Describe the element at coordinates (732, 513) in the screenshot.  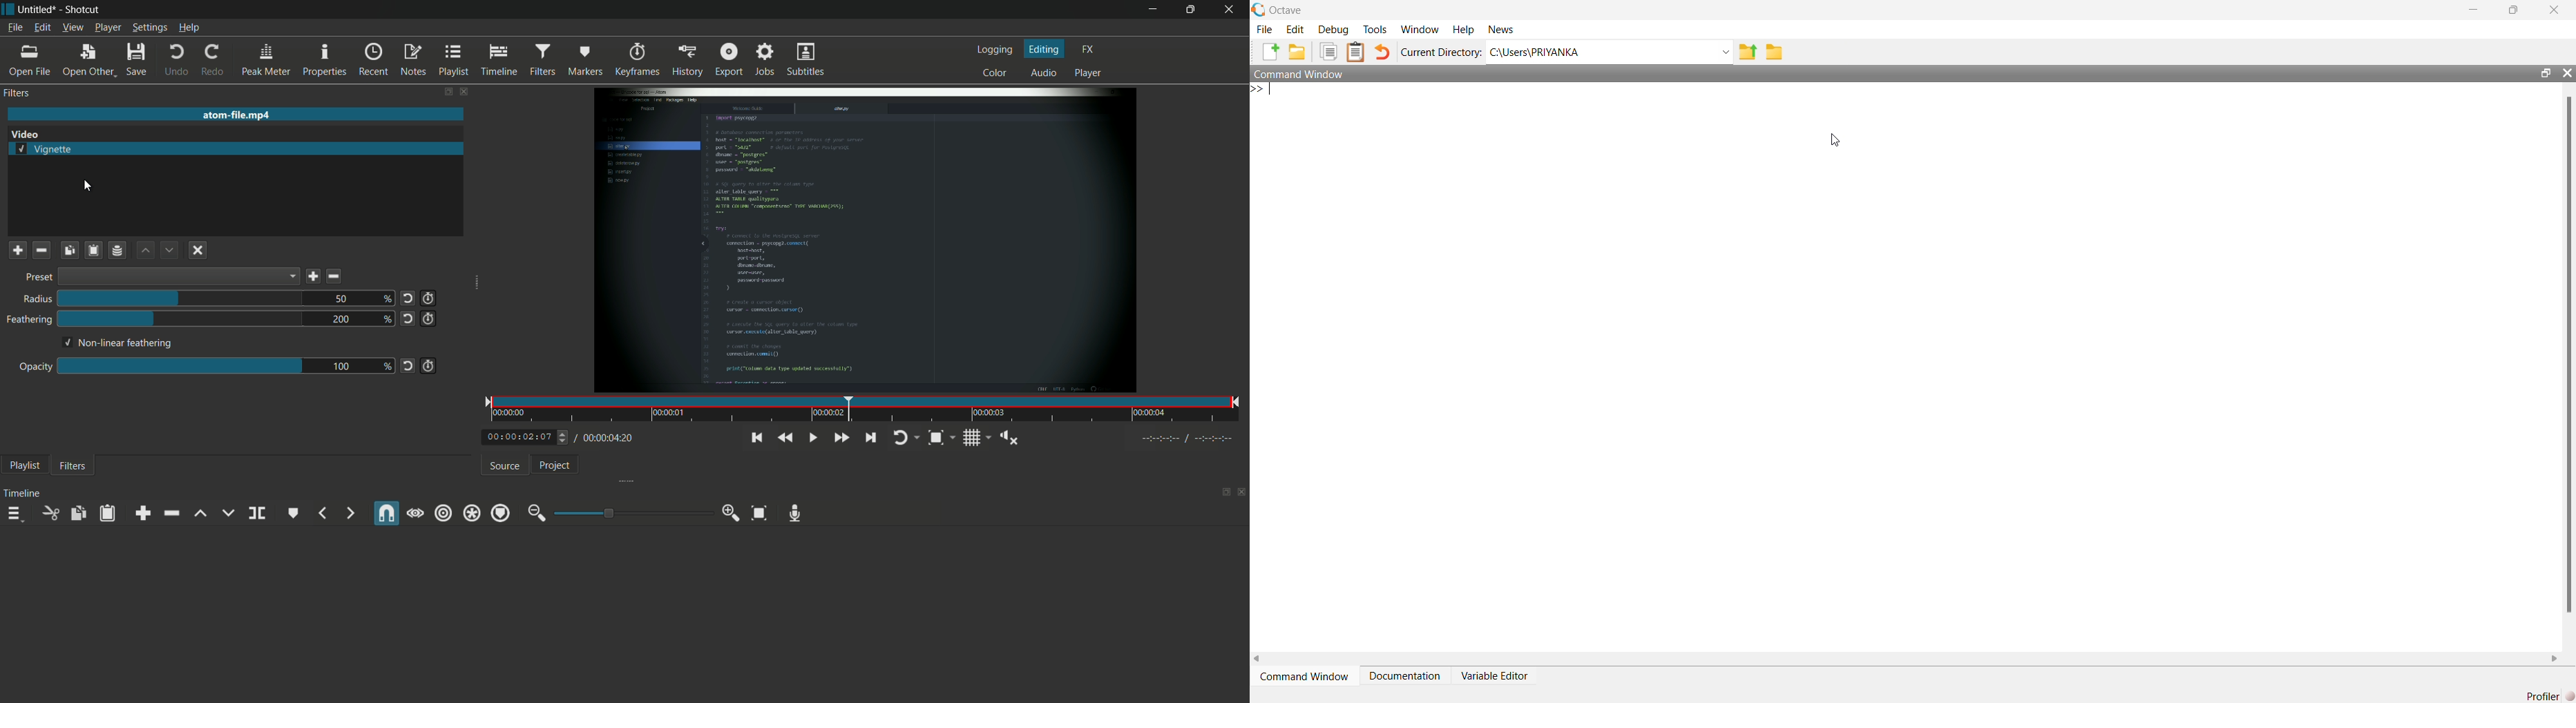
I see `zoom in` at that location.